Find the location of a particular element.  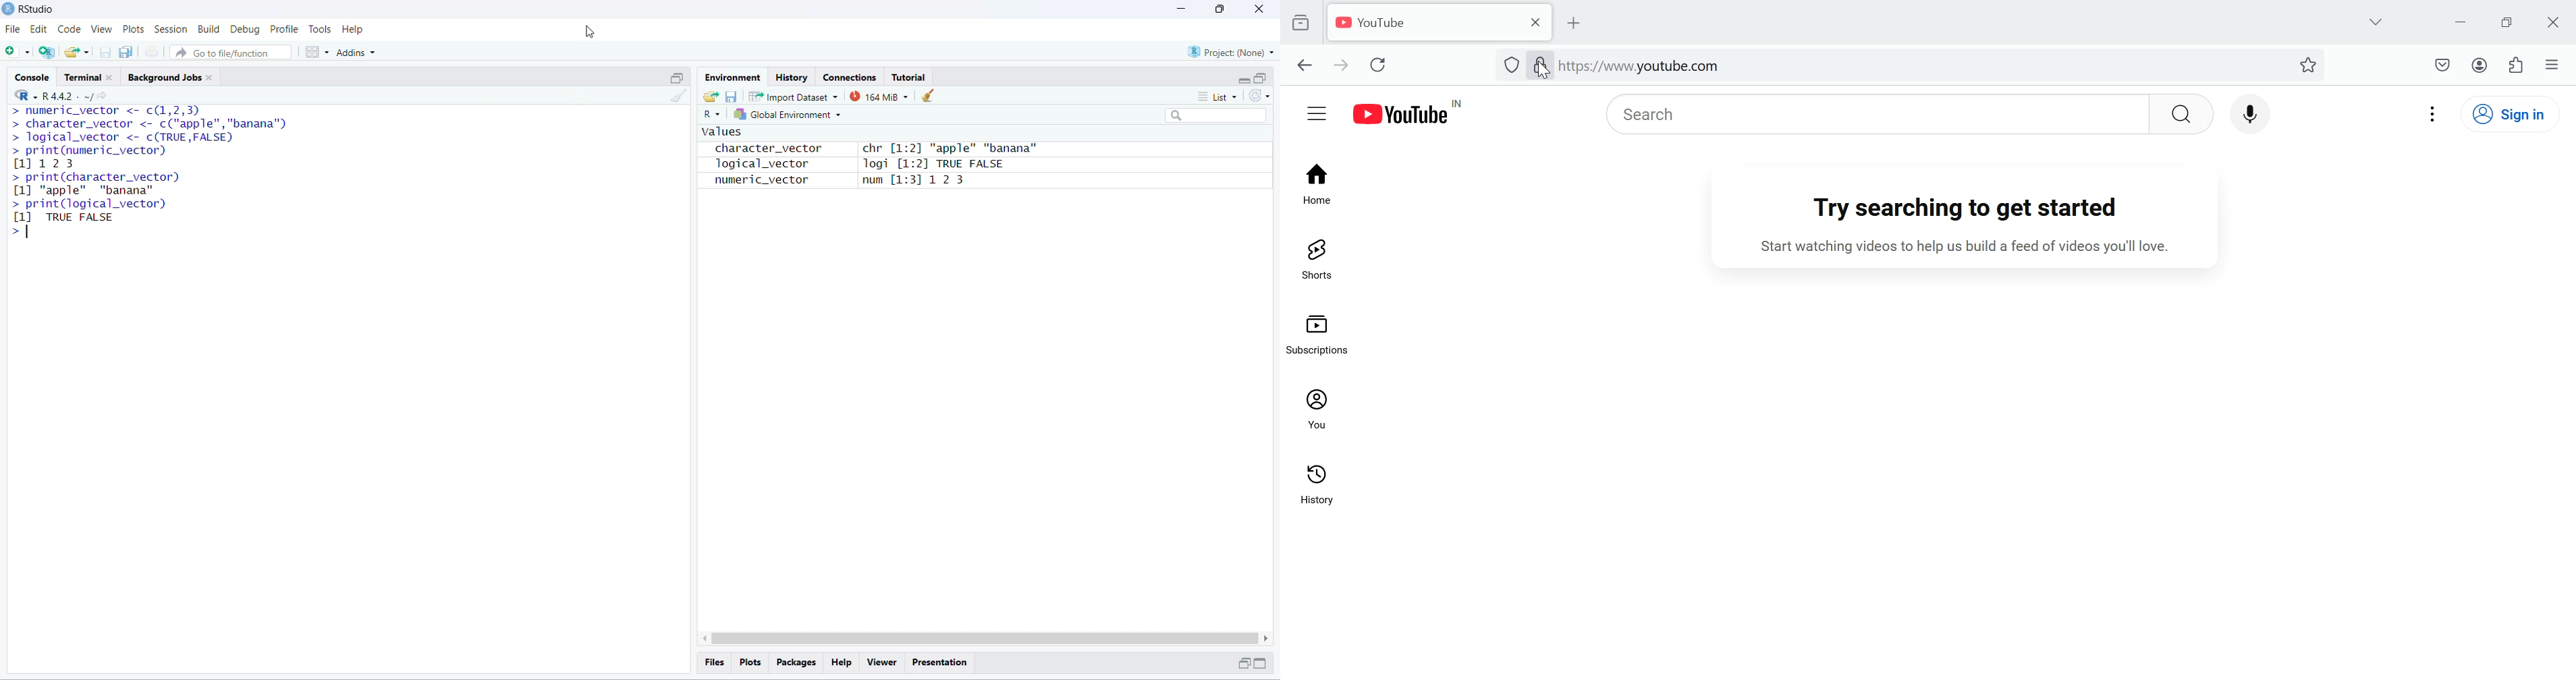

Presentation is located at coordinates (941, 663).